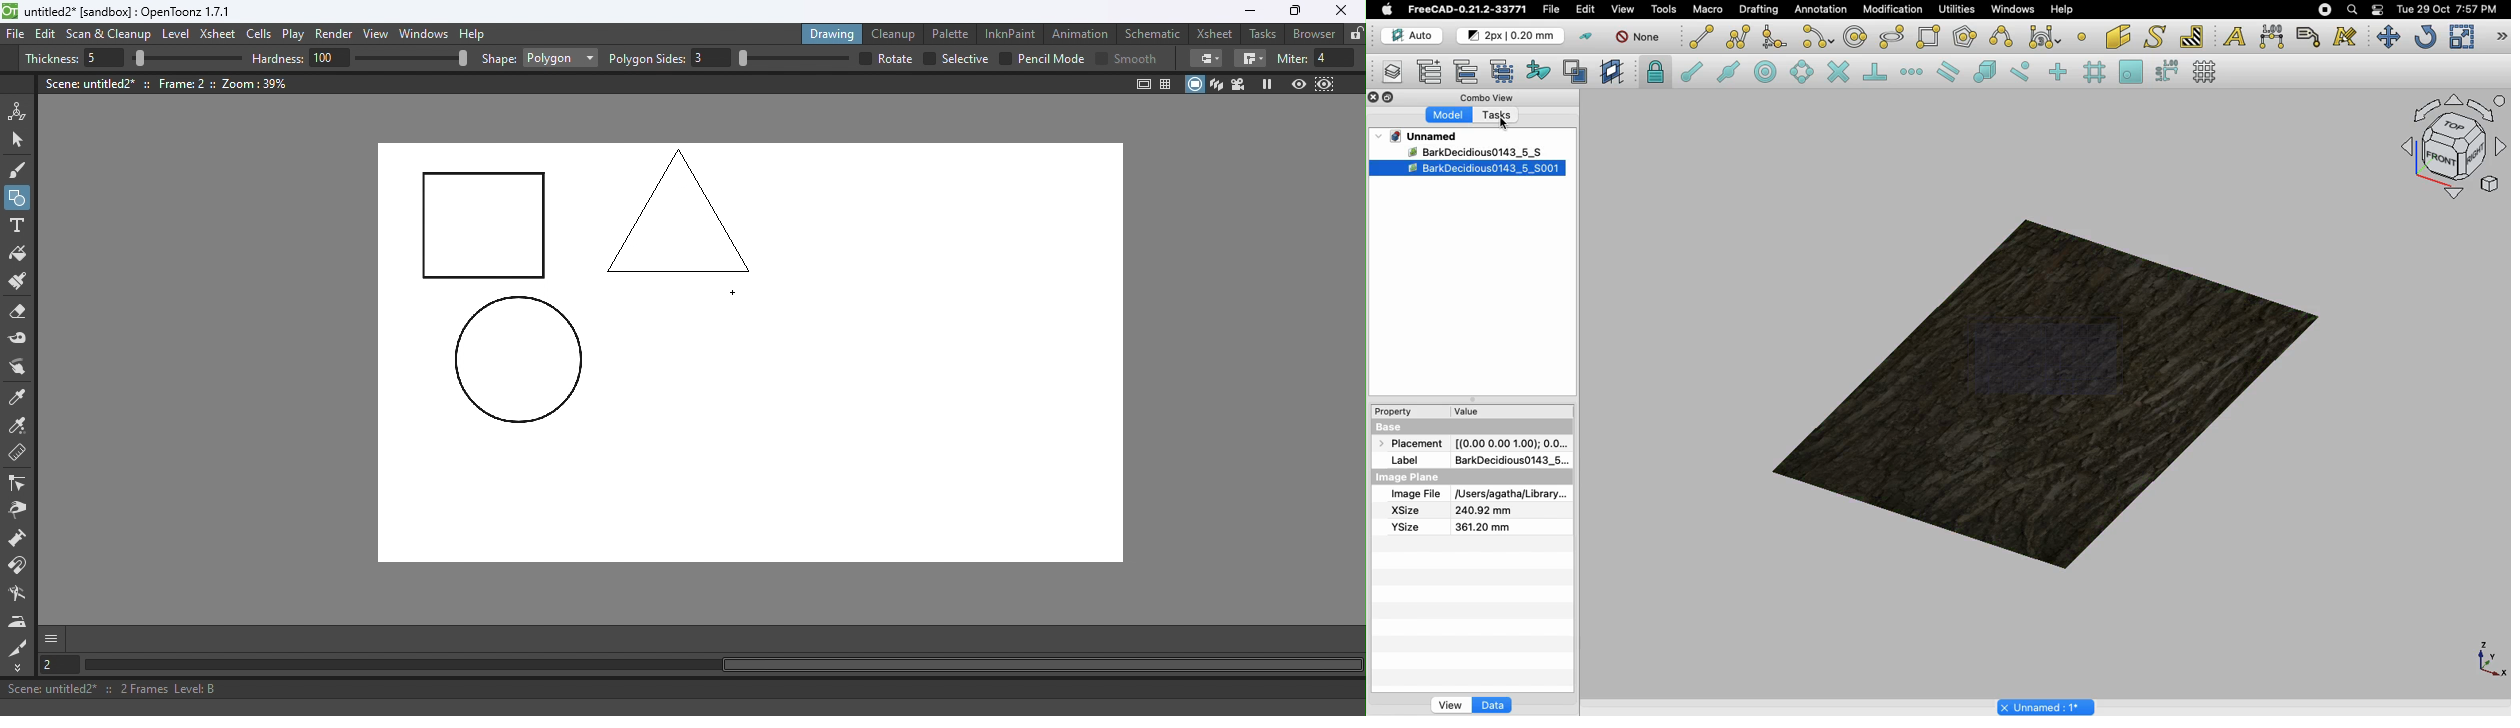  What do you see at coordinates (330, 57) in the screenshot?
I see `100` at bounding box center [330, 57].